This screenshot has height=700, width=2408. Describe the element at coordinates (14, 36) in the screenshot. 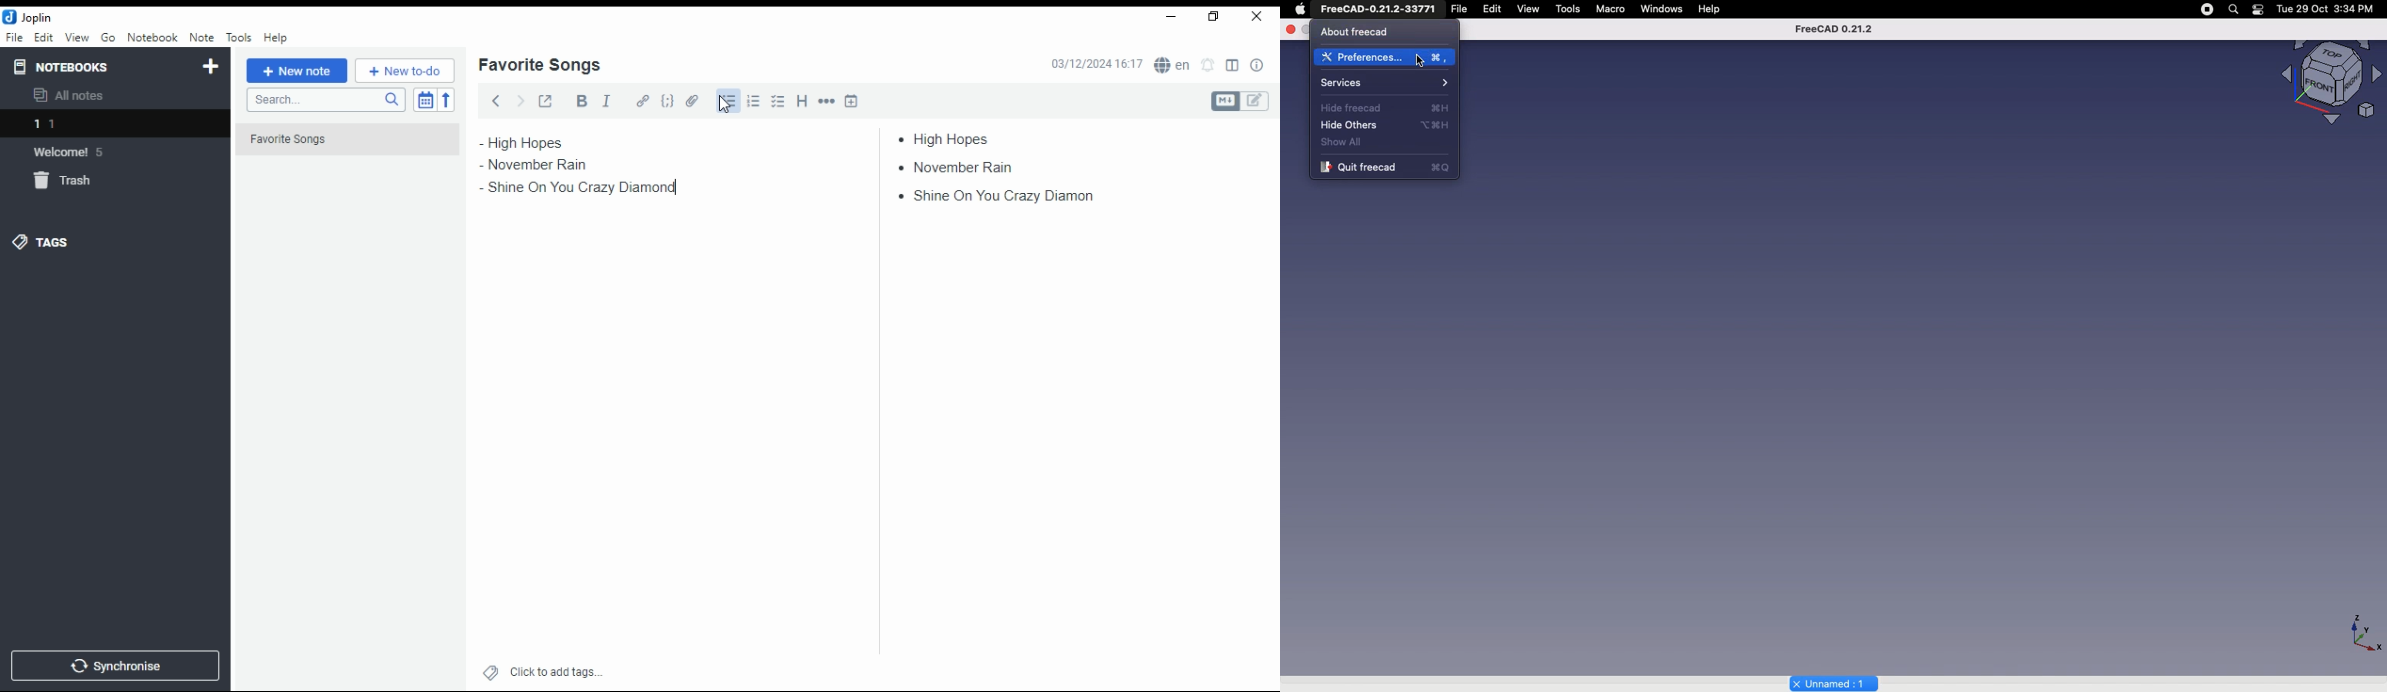

I see `file` at that location.